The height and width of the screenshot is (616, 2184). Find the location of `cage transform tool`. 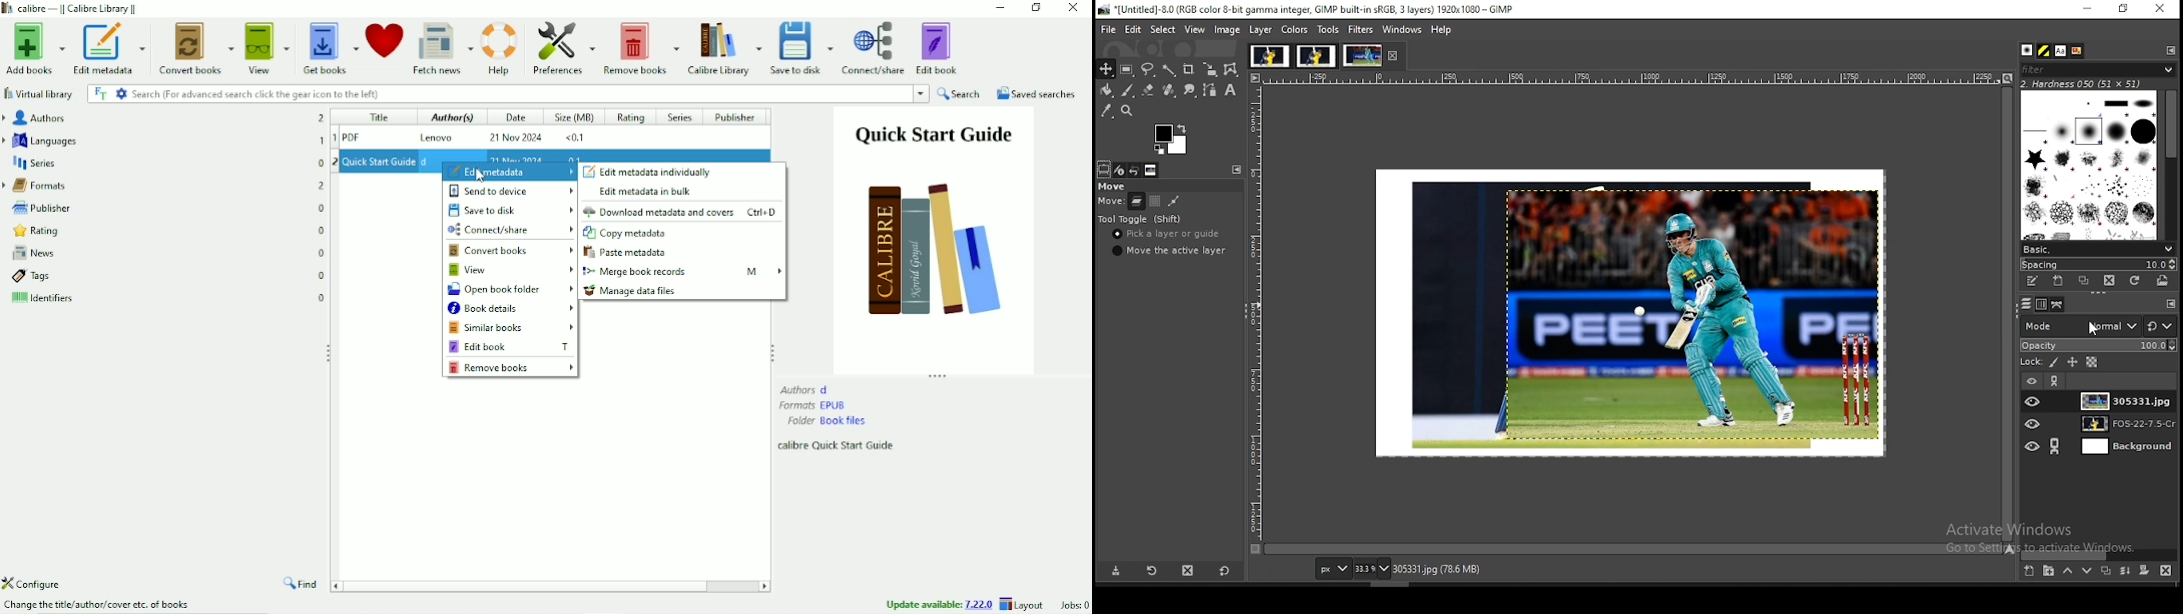

cage transform tool is located at coordinates (1233, 70).